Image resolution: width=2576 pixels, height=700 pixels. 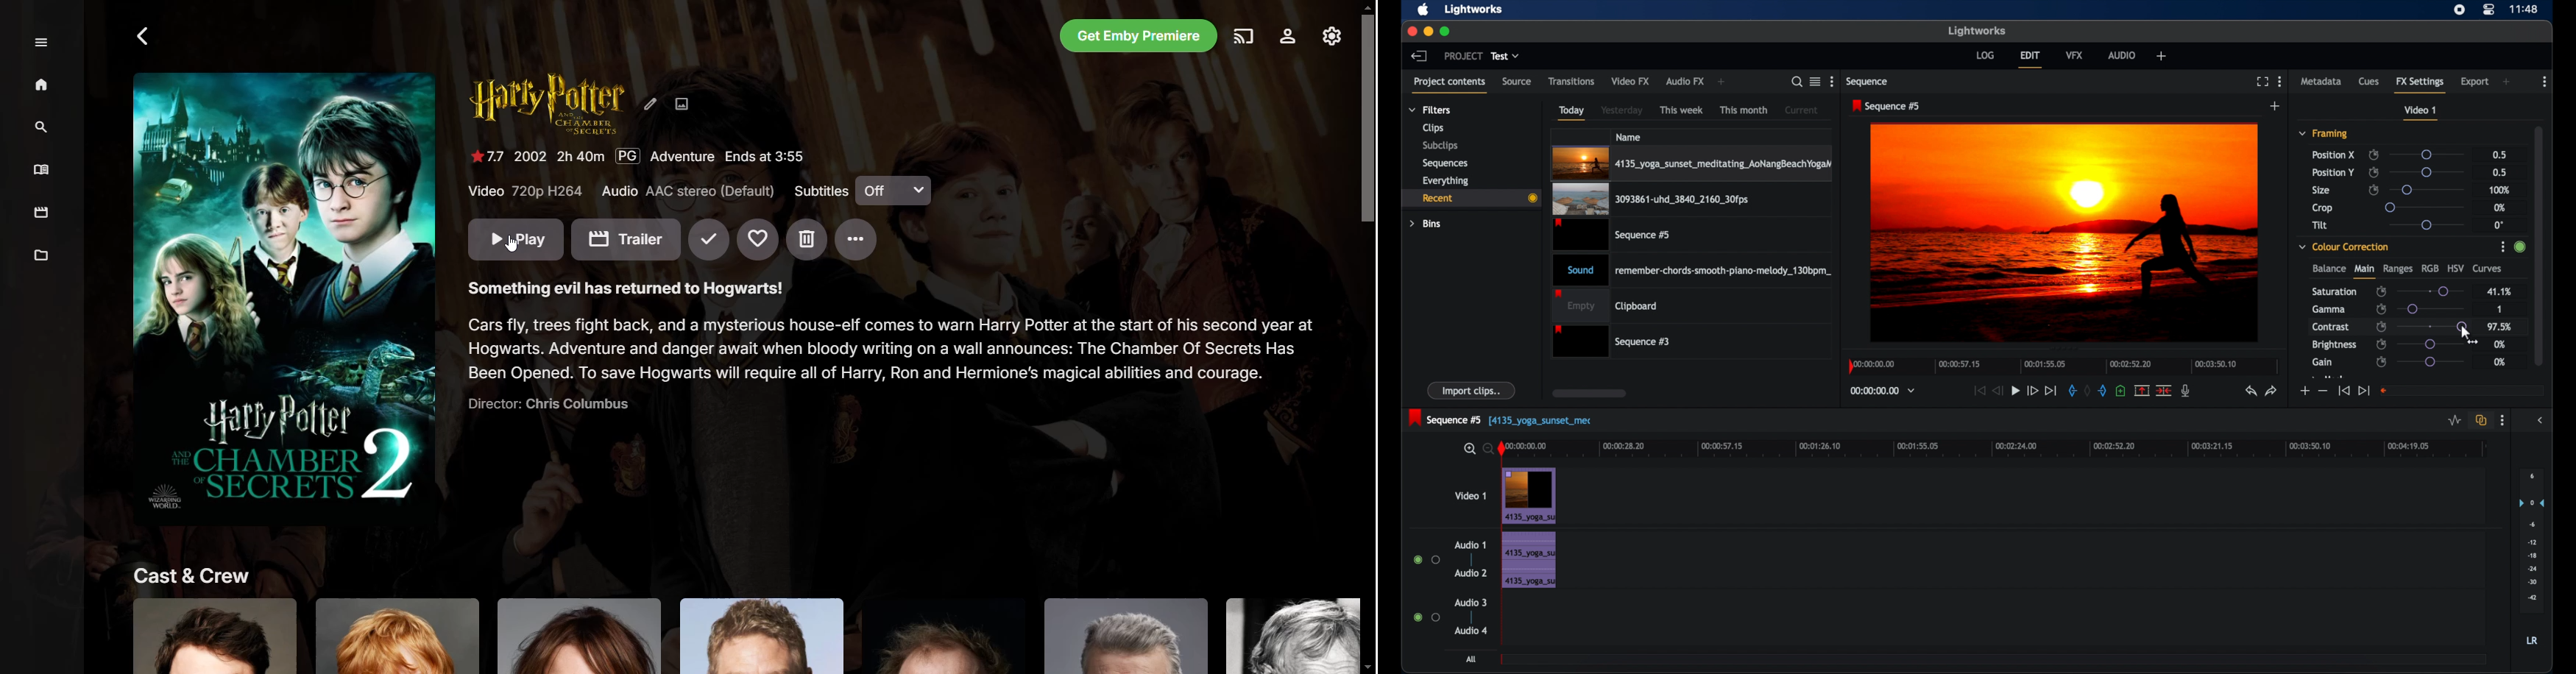 What do you see at coordinates (1426, 31) in the screenshot?
I see `minimize` at bounding box center [1426, 31].